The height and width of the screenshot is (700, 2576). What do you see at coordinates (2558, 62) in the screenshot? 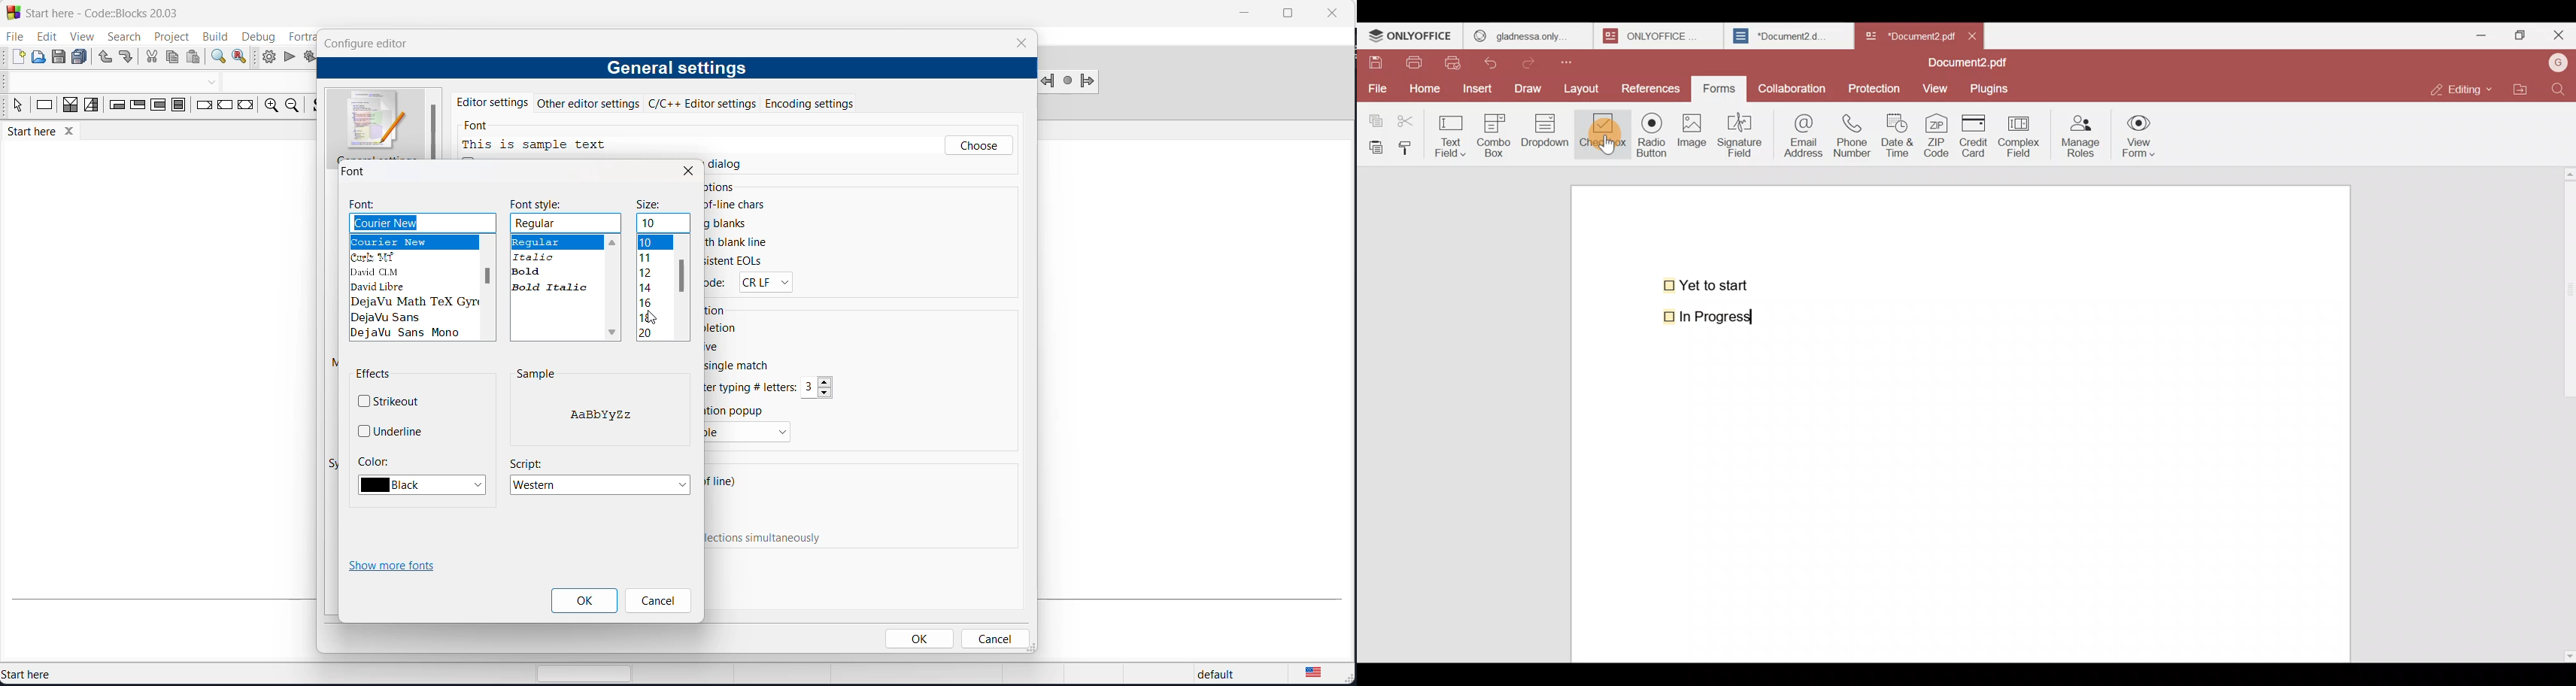
I see `Account name` at bounding box center [2558, 62].